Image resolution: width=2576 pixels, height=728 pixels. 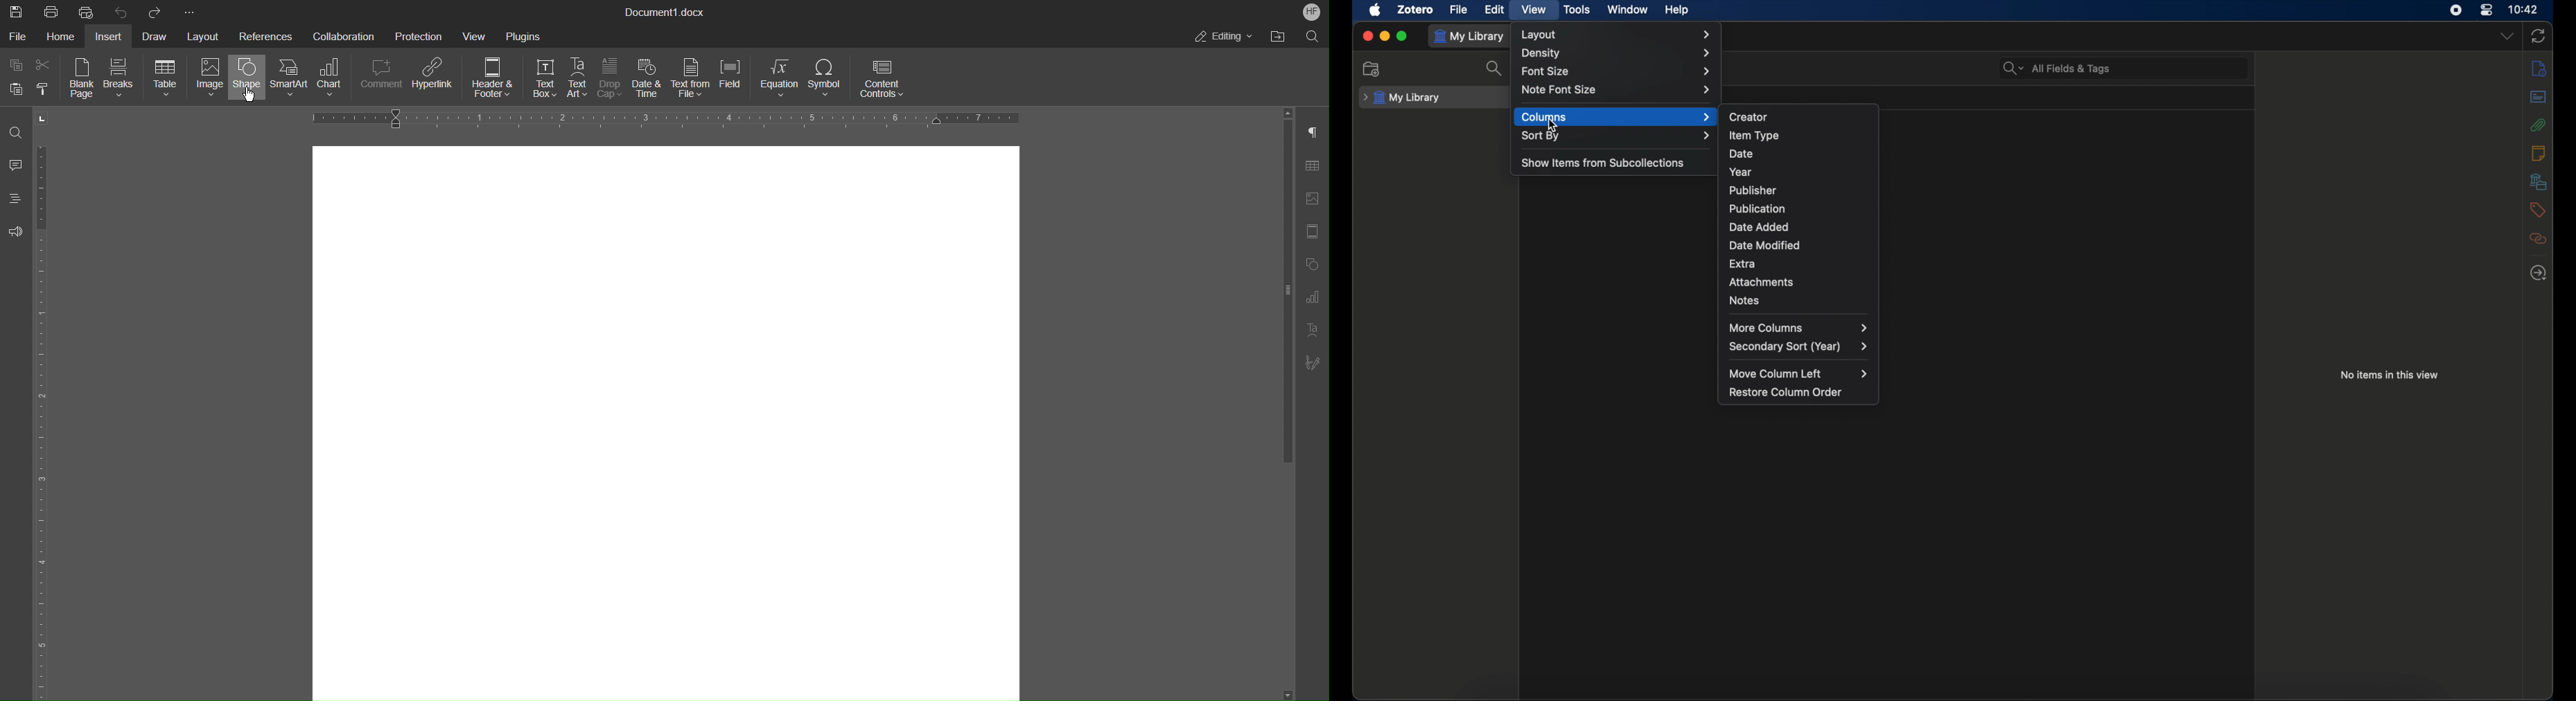 What do you see at coordinates (2055, 68) in the screenshot?
I see `all fields & tags` at bounding box center [2055, 68].